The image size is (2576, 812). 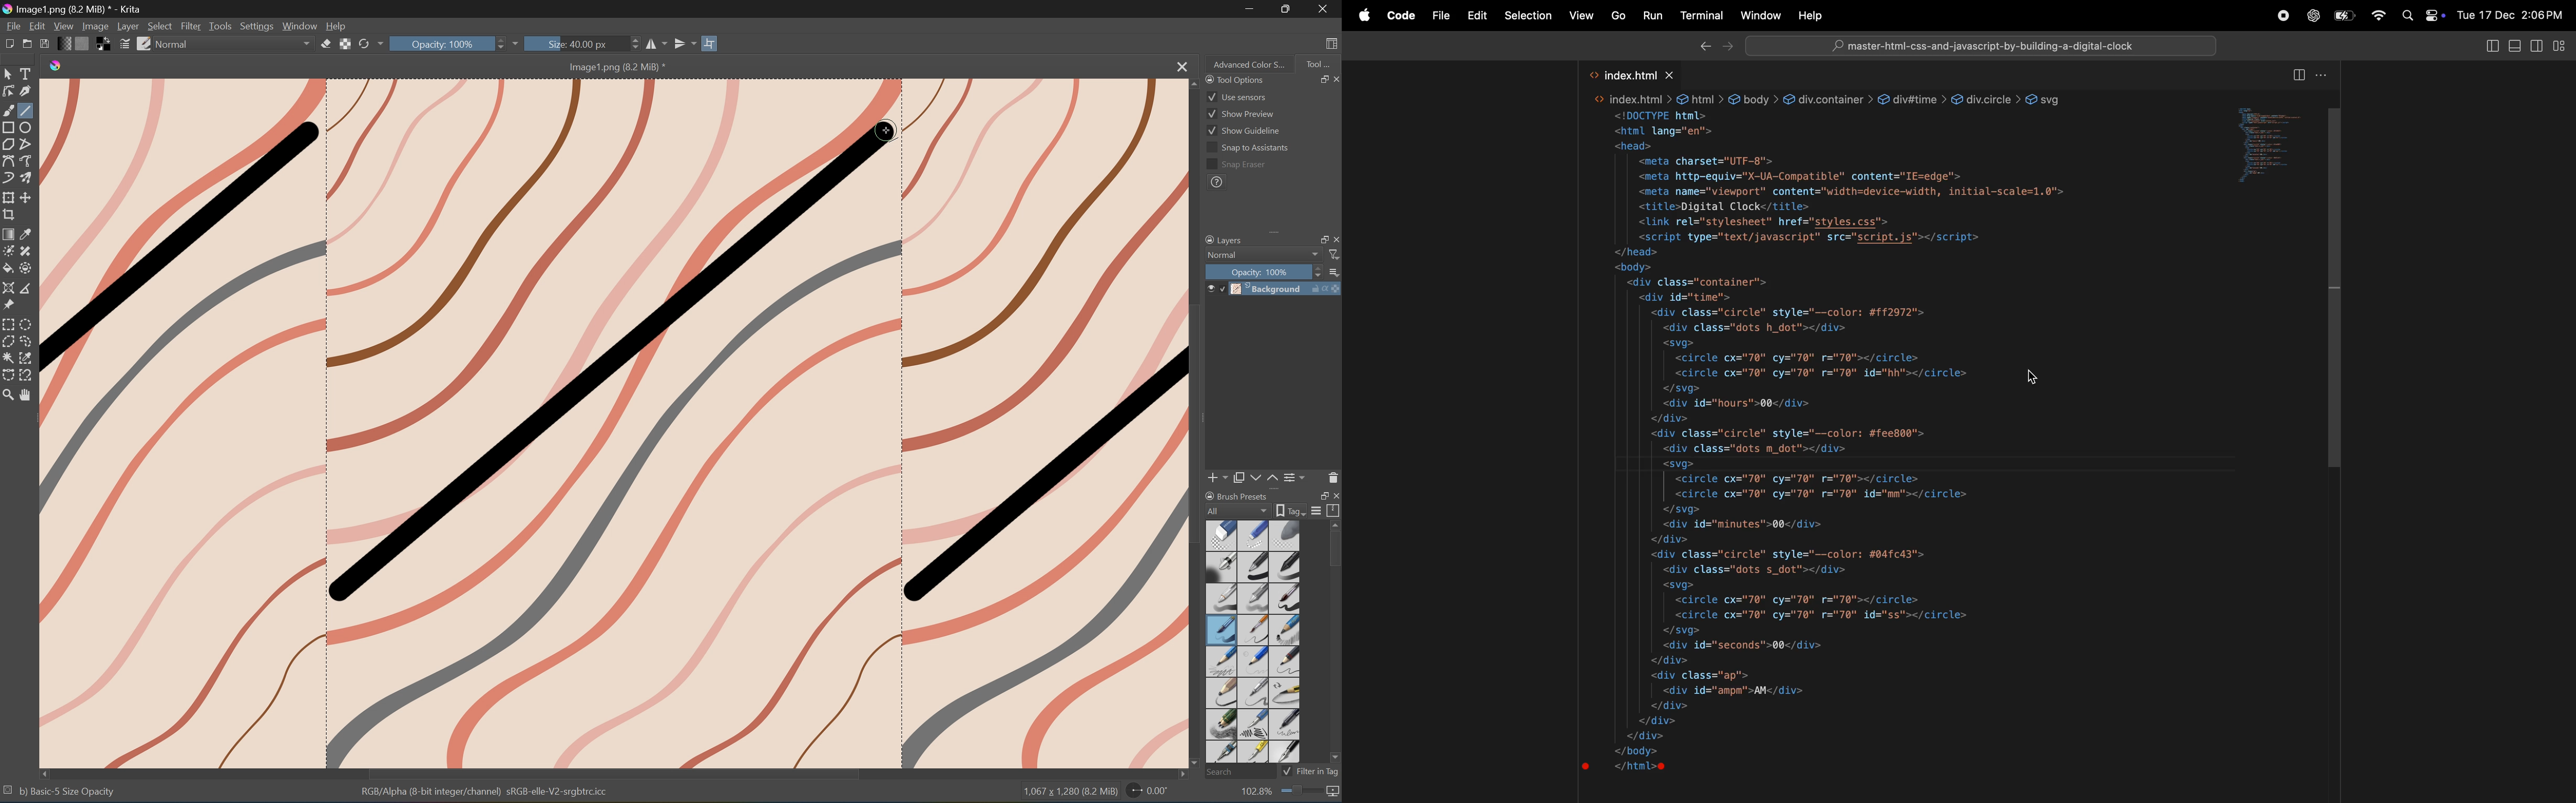 I want to click on Sample a color from an image or area, so click(x=27, y=232).